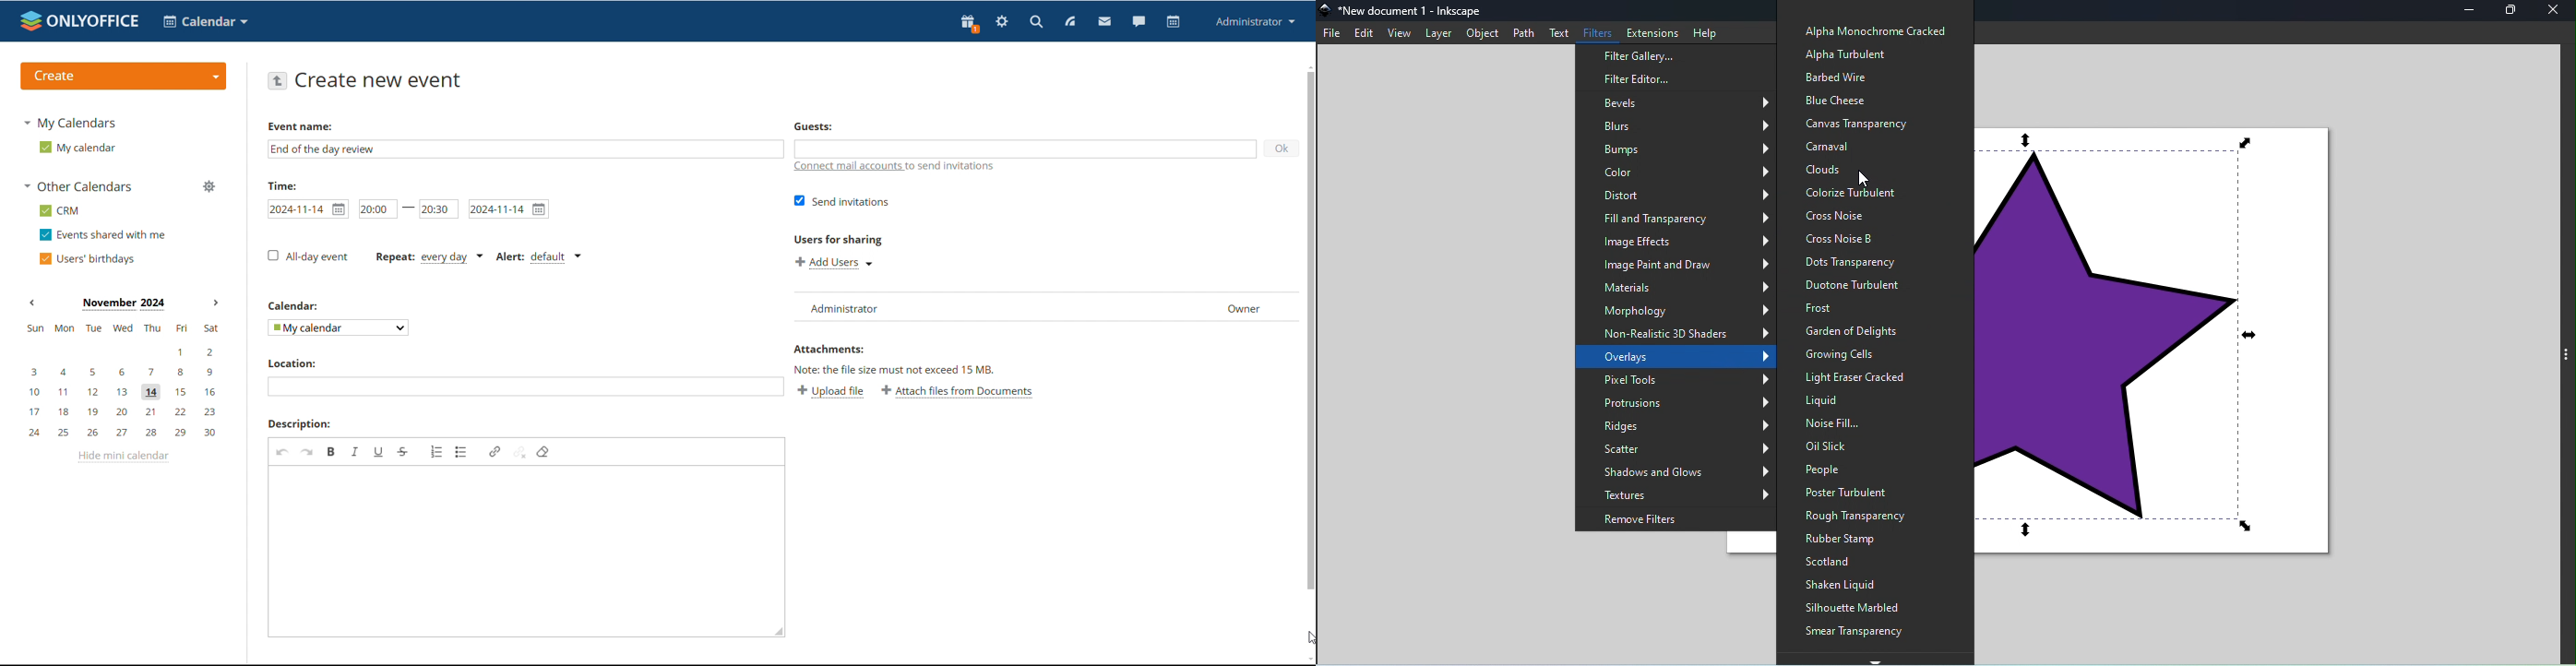 The height and width of the screenshot is (672, 2576). Describe the element at coordinates (339, 327) in the screenshot. I see `select calendar` at that location.